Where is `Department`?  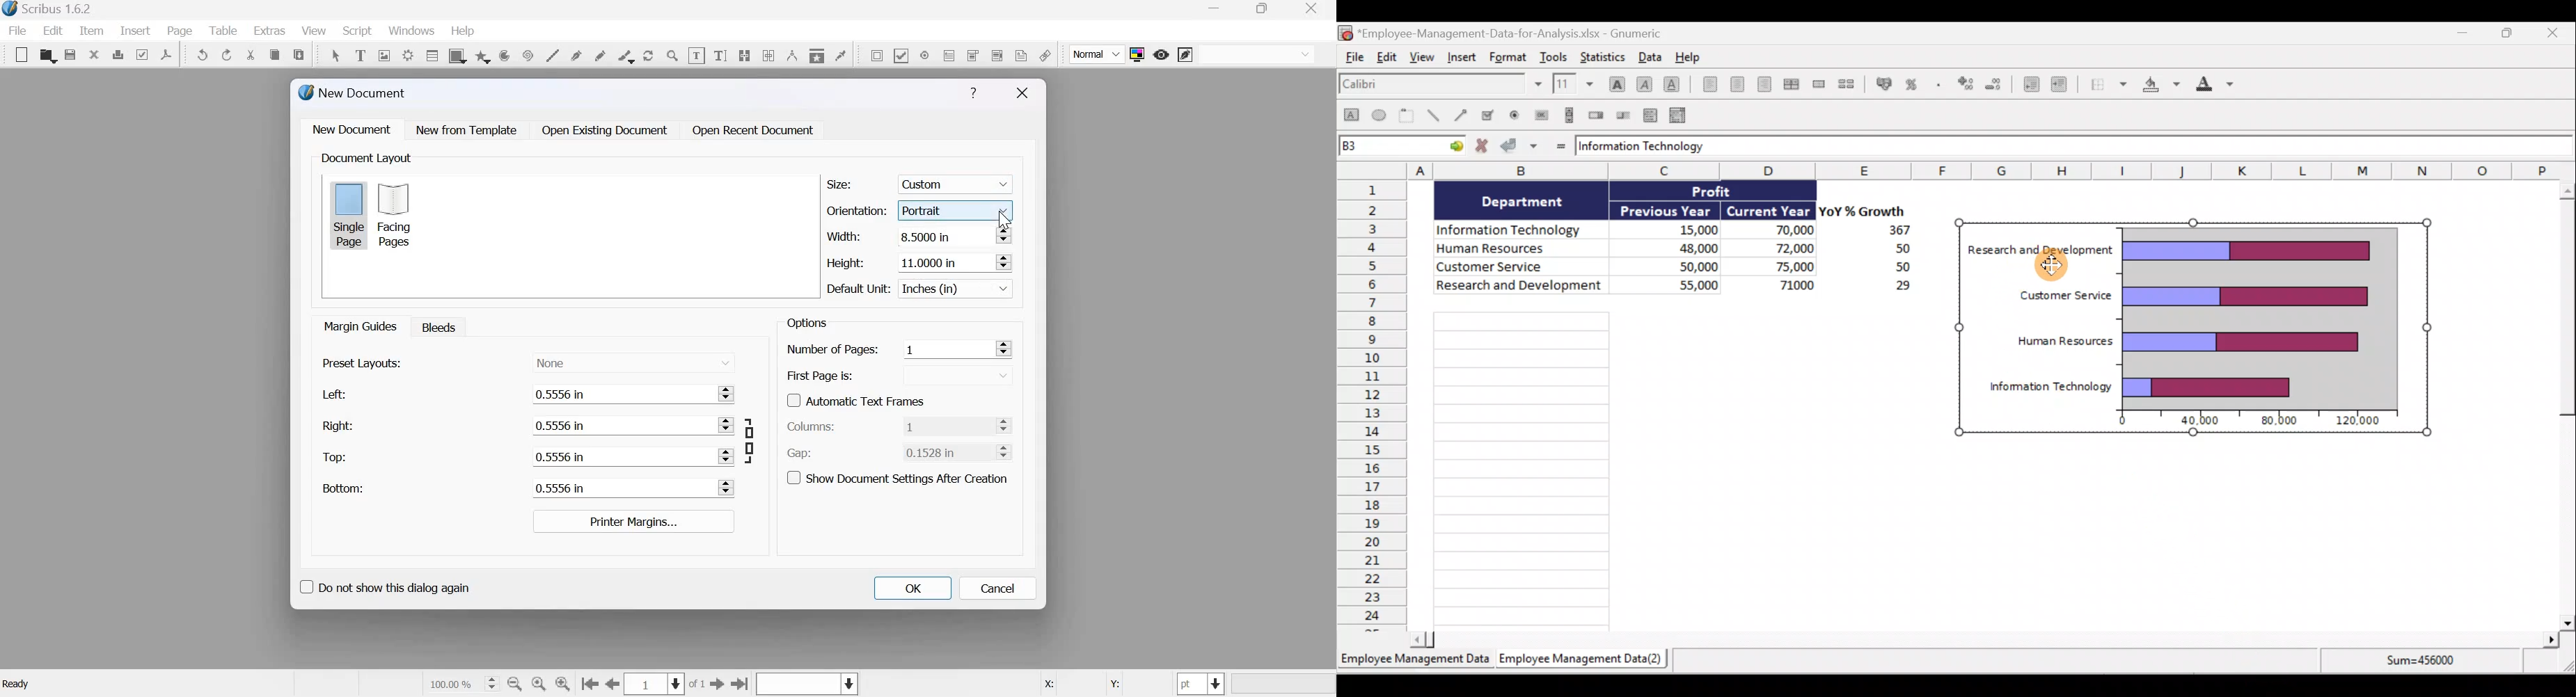 Department is located at coordinates (1531, 201).